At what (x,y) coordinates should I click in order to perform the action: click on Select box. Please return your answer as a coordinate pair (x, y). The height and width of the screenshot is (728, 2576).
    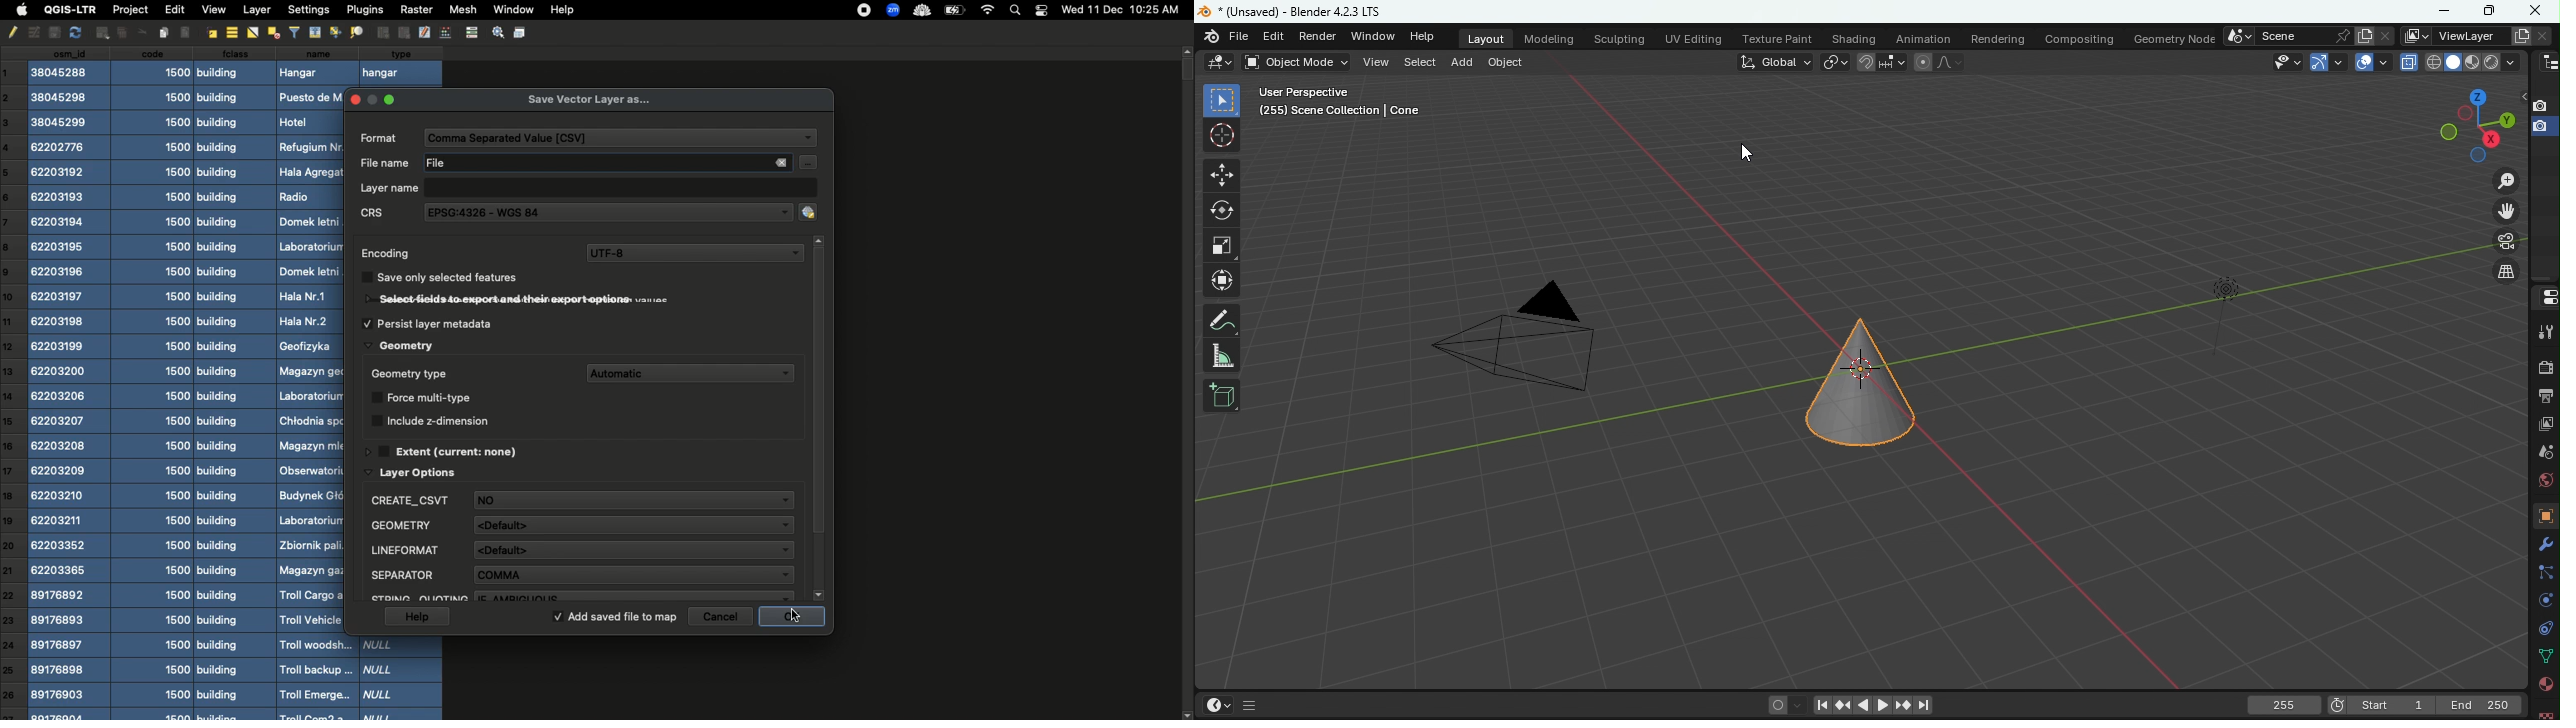
    Looking at the image, I should click on (1222, 100).